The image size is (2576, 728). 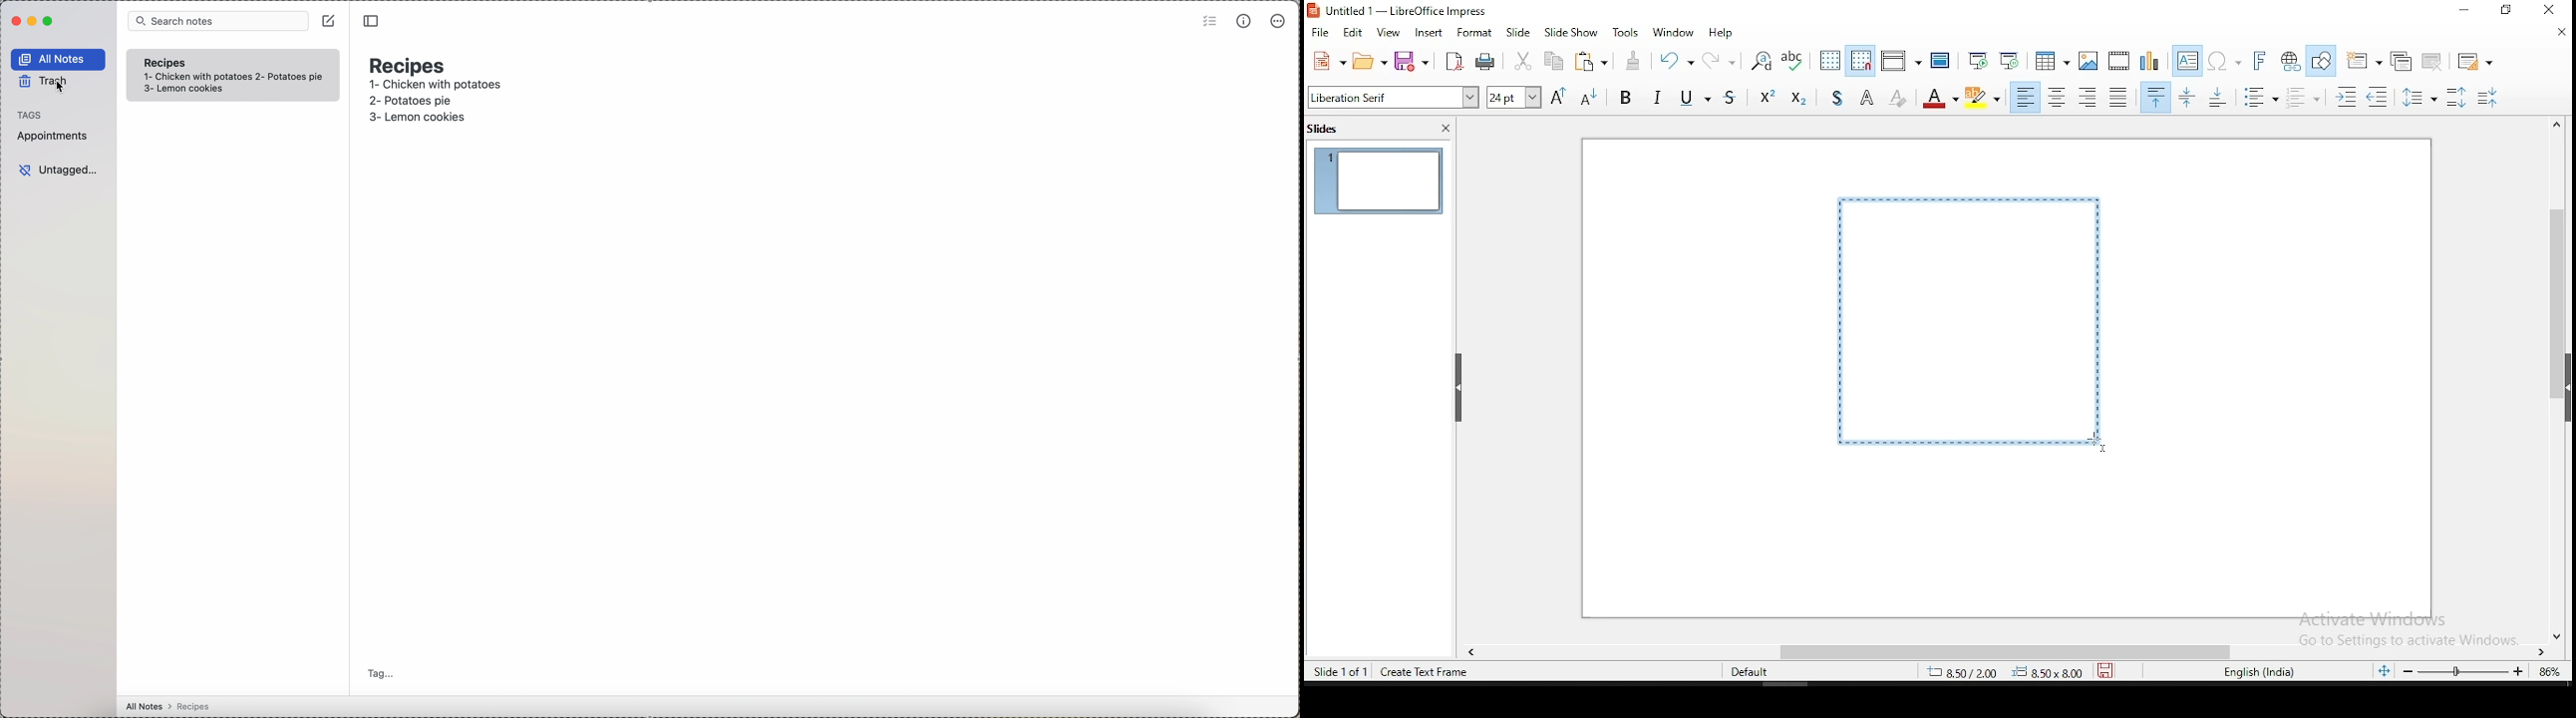 I want to click on close window, so click(x=2552, y=12).